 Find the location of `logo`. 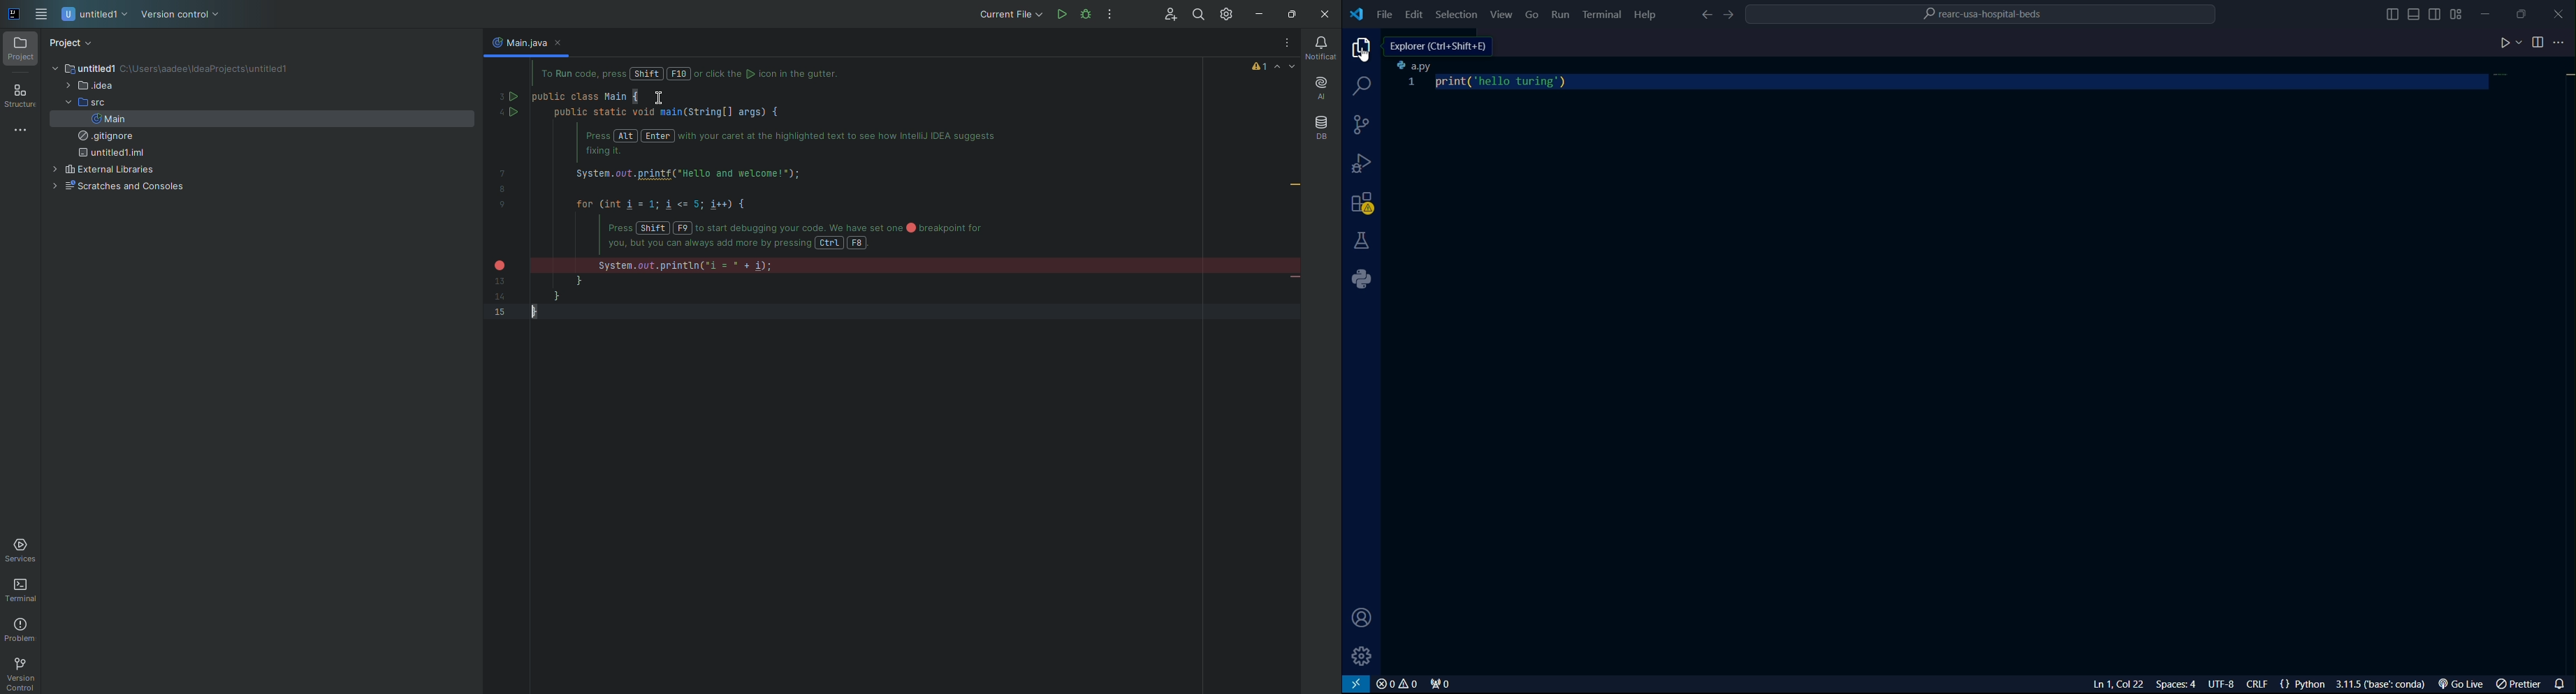

logo is located at coordinates (1357, 15).